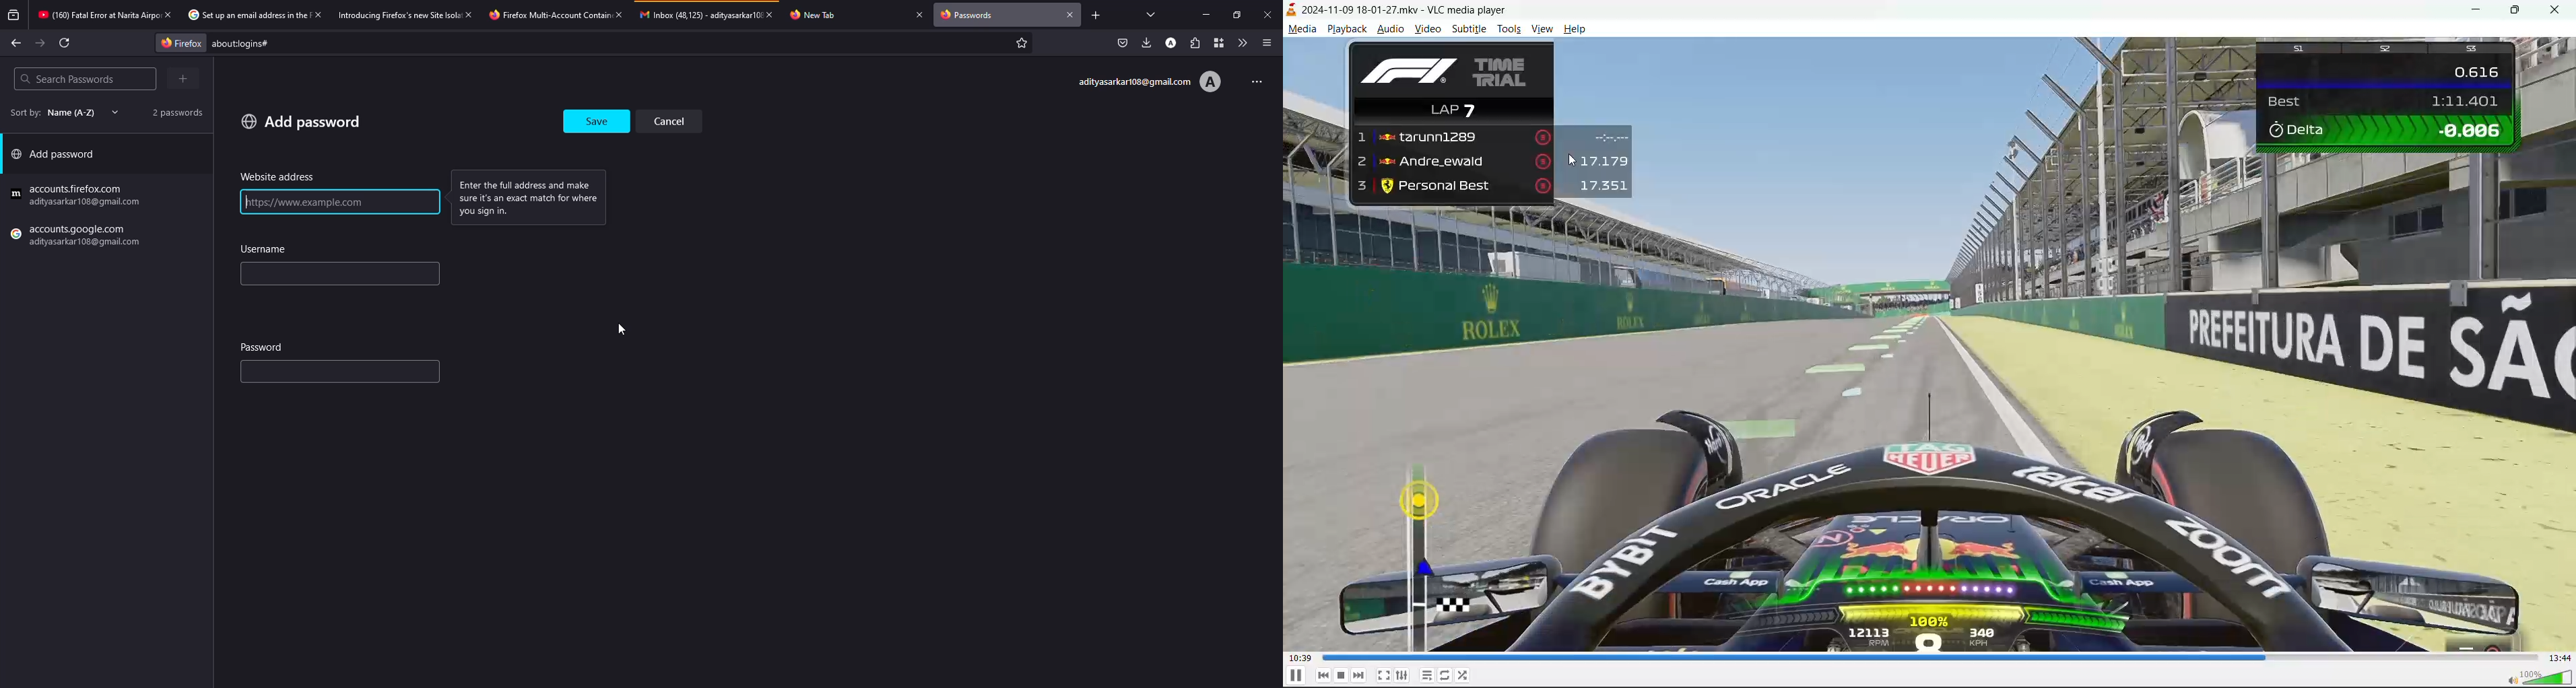 Image resolution: width=2576 pixels, height=700 pixels. Describe the element at coordinates (1123, 43) in the screenshot. I see `save to pocket` at that location.